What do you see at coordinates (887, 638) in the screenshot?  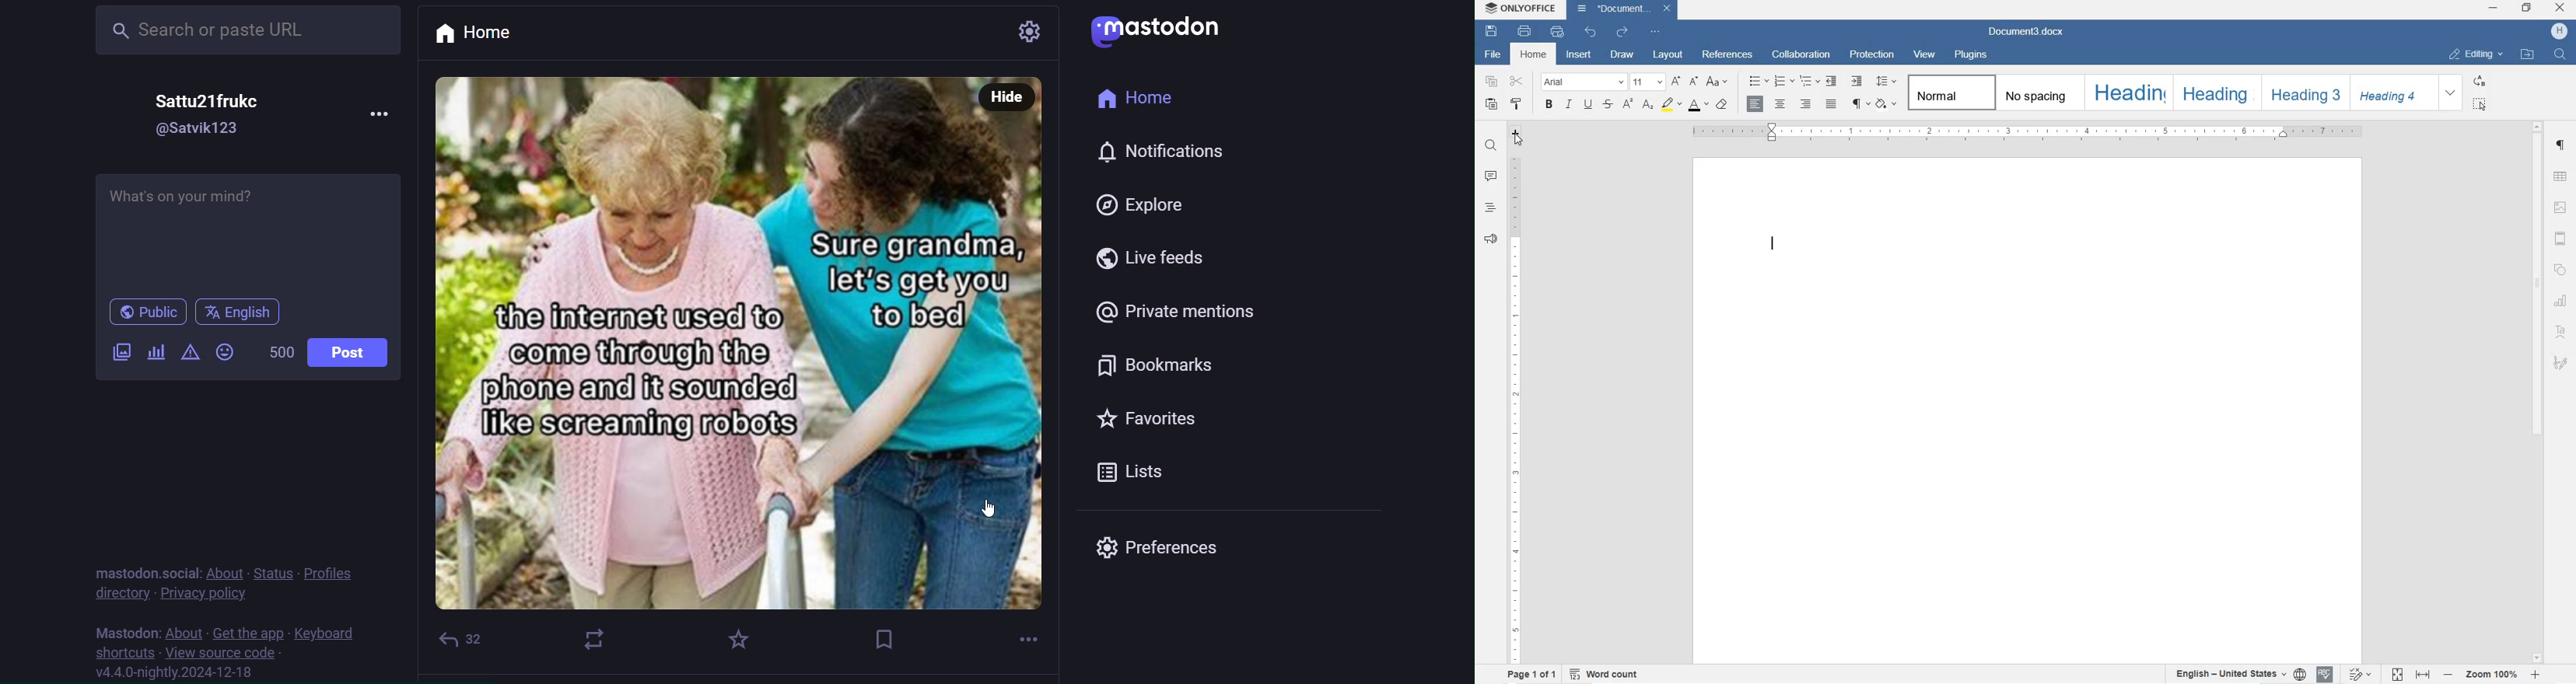 I see `bookmark` at bounding box center [887, 638].